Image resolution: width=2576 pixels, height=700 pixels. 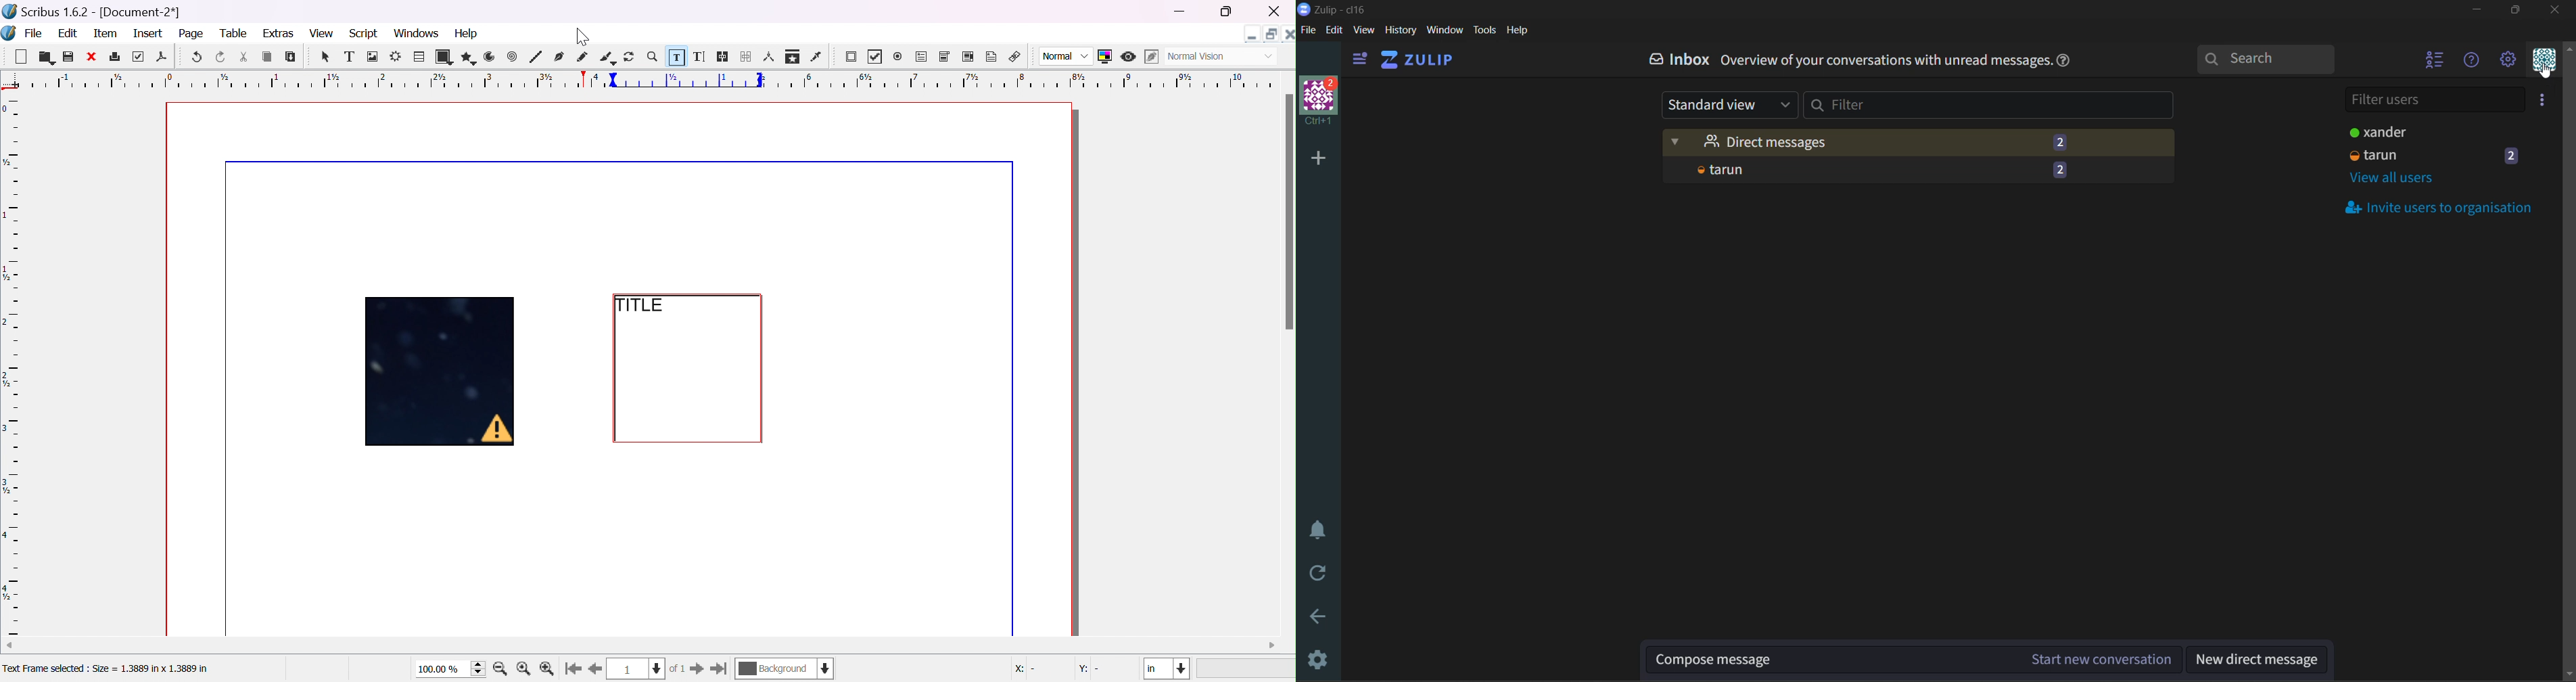 What do you see at coordinates (536, 57) in the screenshot?
I see `line` at bounding box center [536, 57].